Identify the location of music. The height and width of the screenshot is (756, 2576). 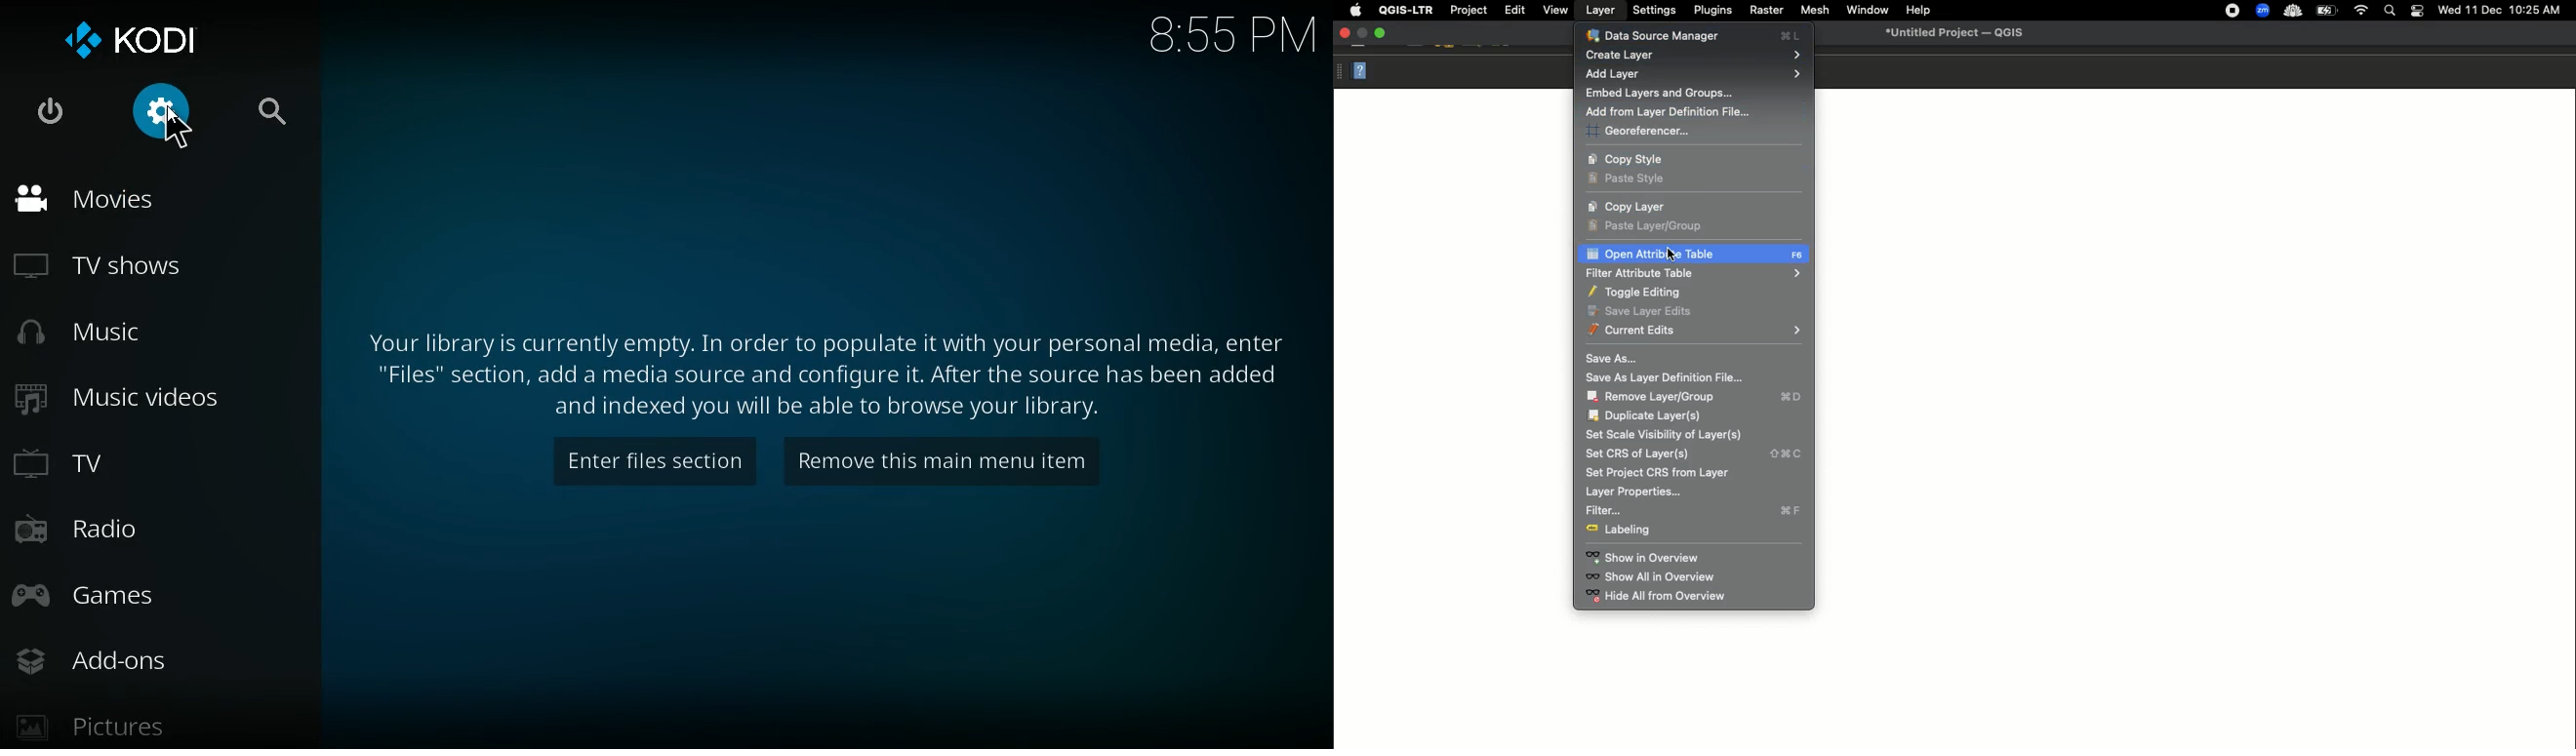
(88, 334).